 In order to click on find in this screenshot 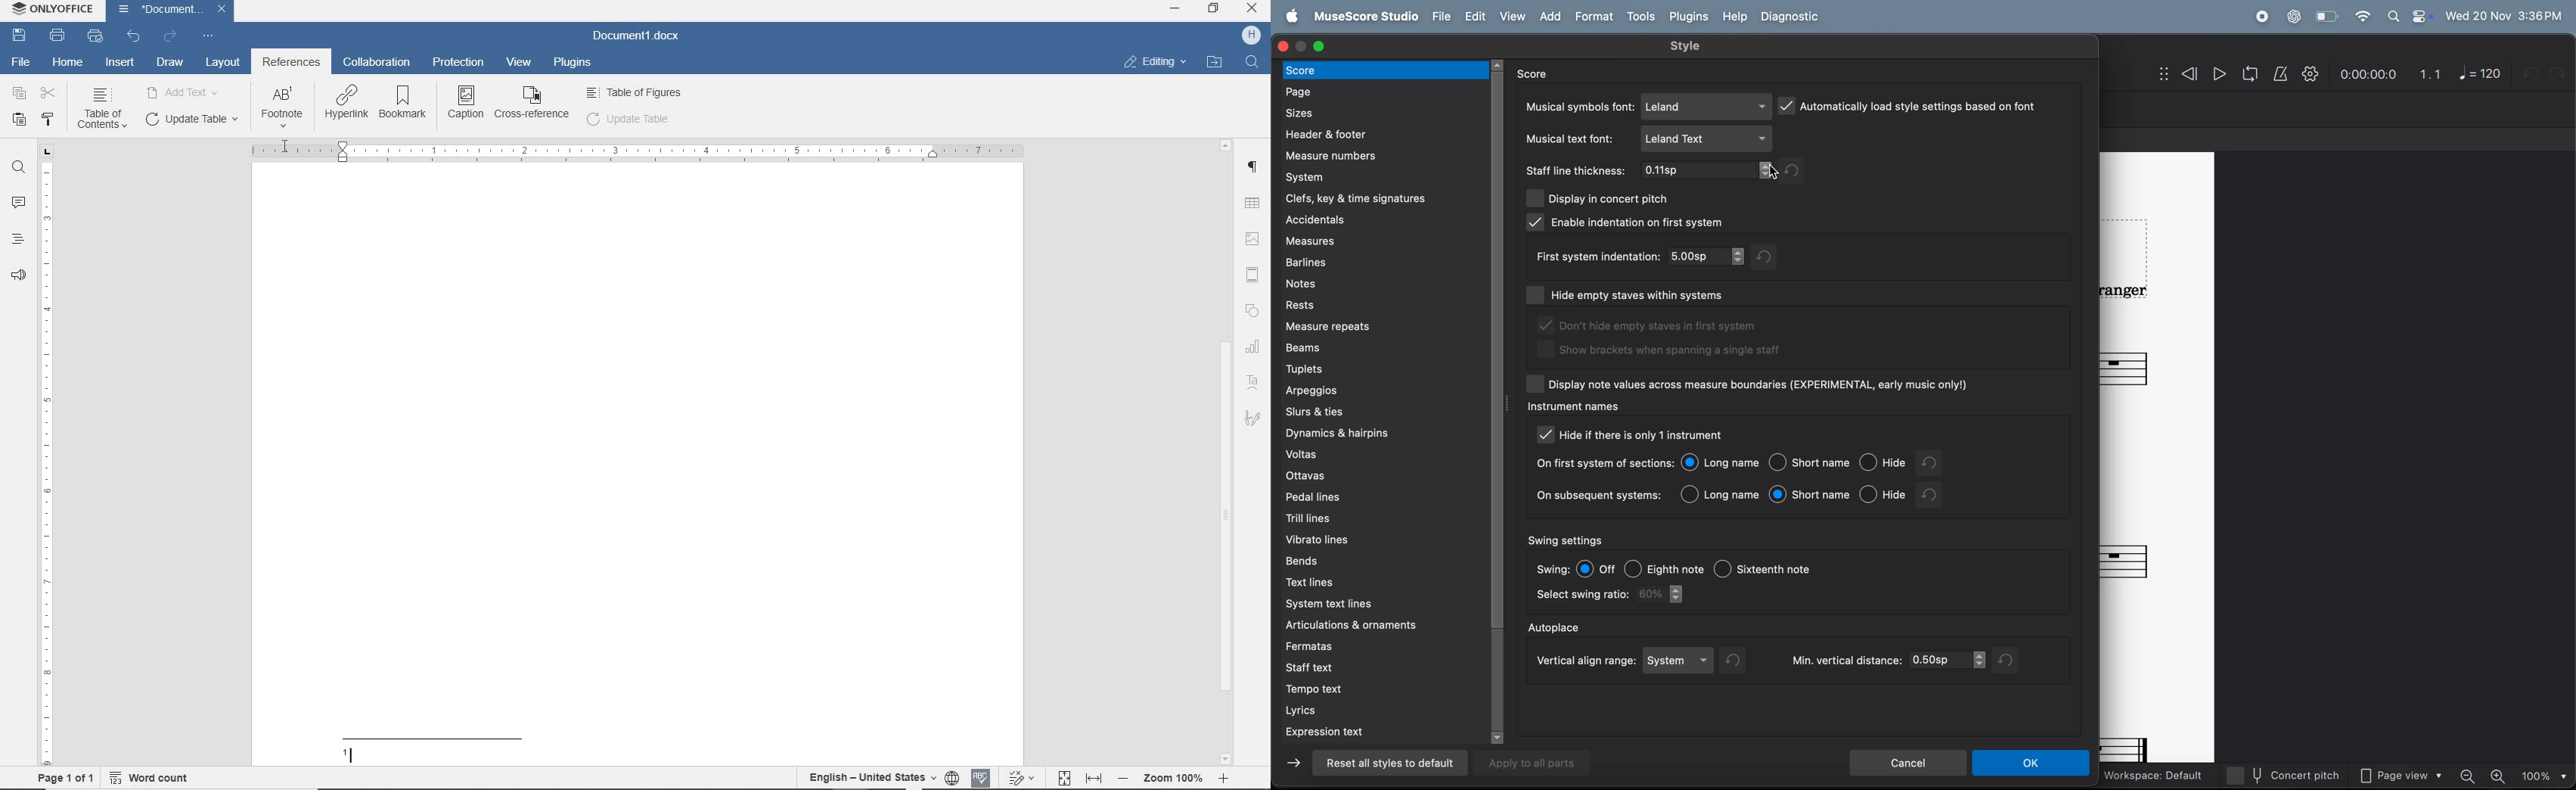, I will do `click(1252, 64)`.